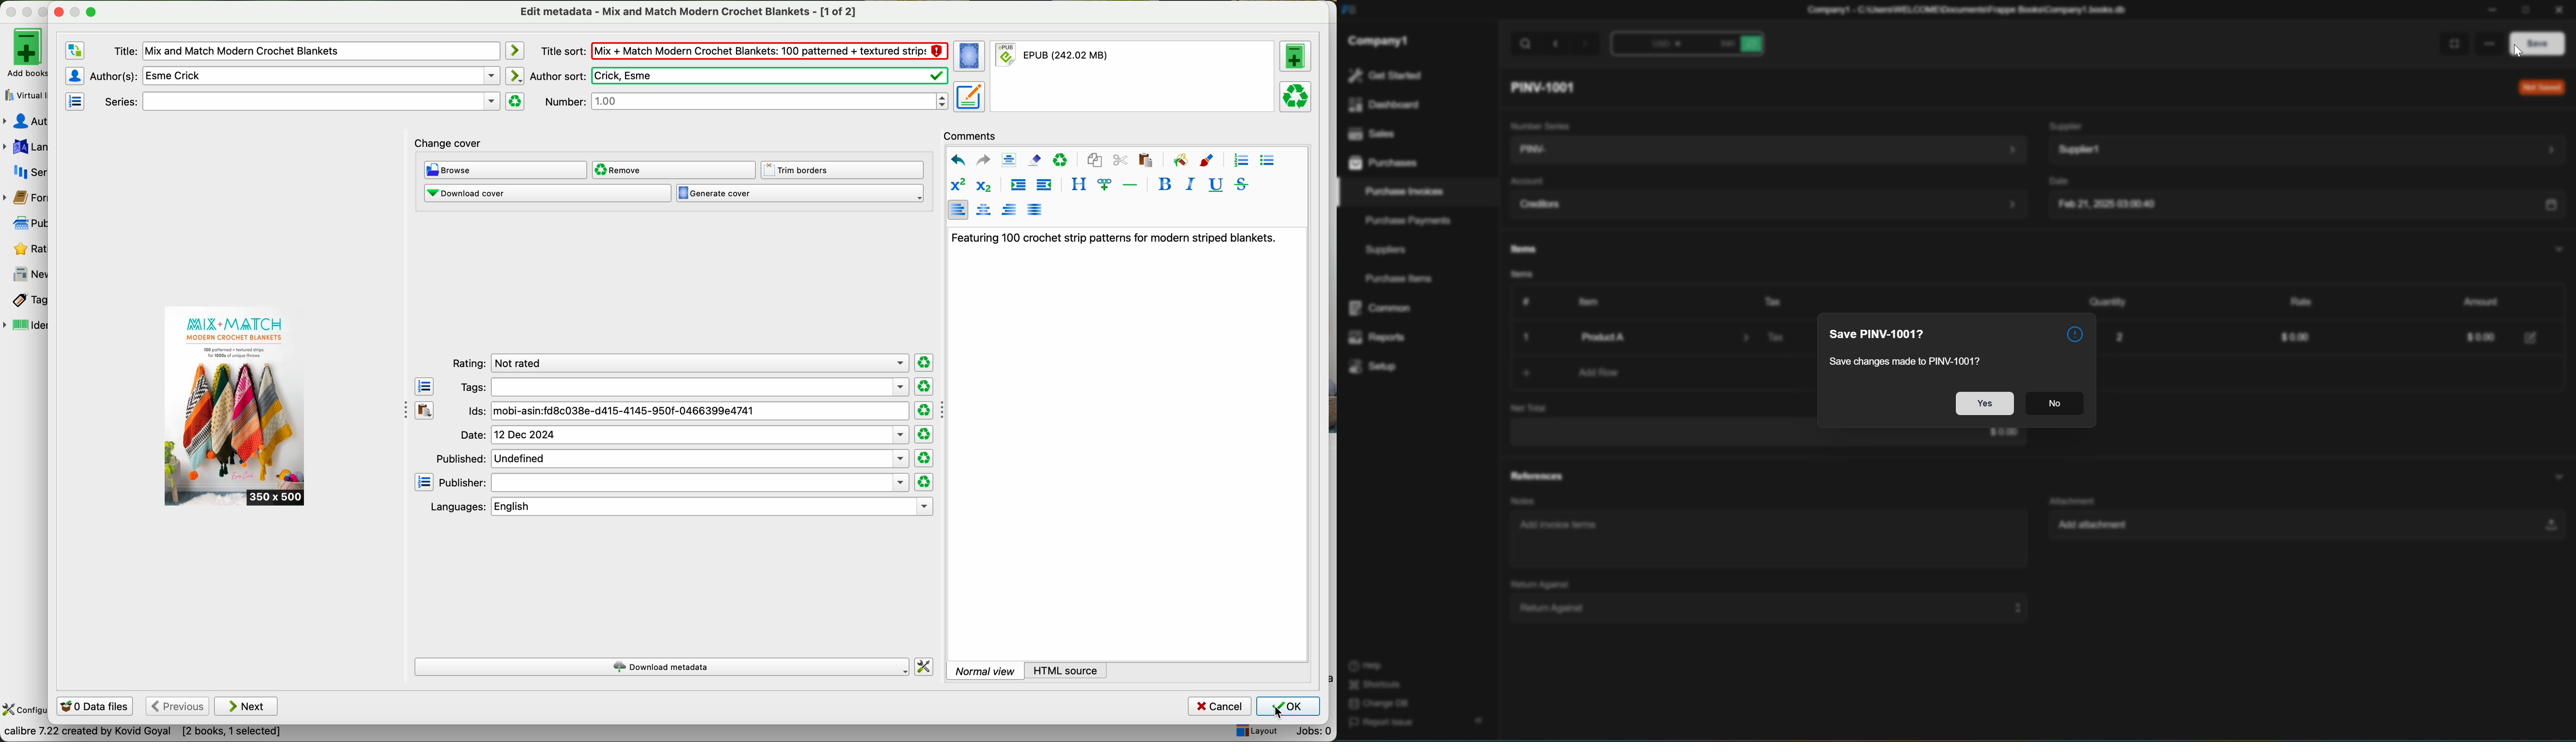  What do you see at coordinates (958, 160) in the screenshot?
I see `undo` at bounding box center [958, 160].